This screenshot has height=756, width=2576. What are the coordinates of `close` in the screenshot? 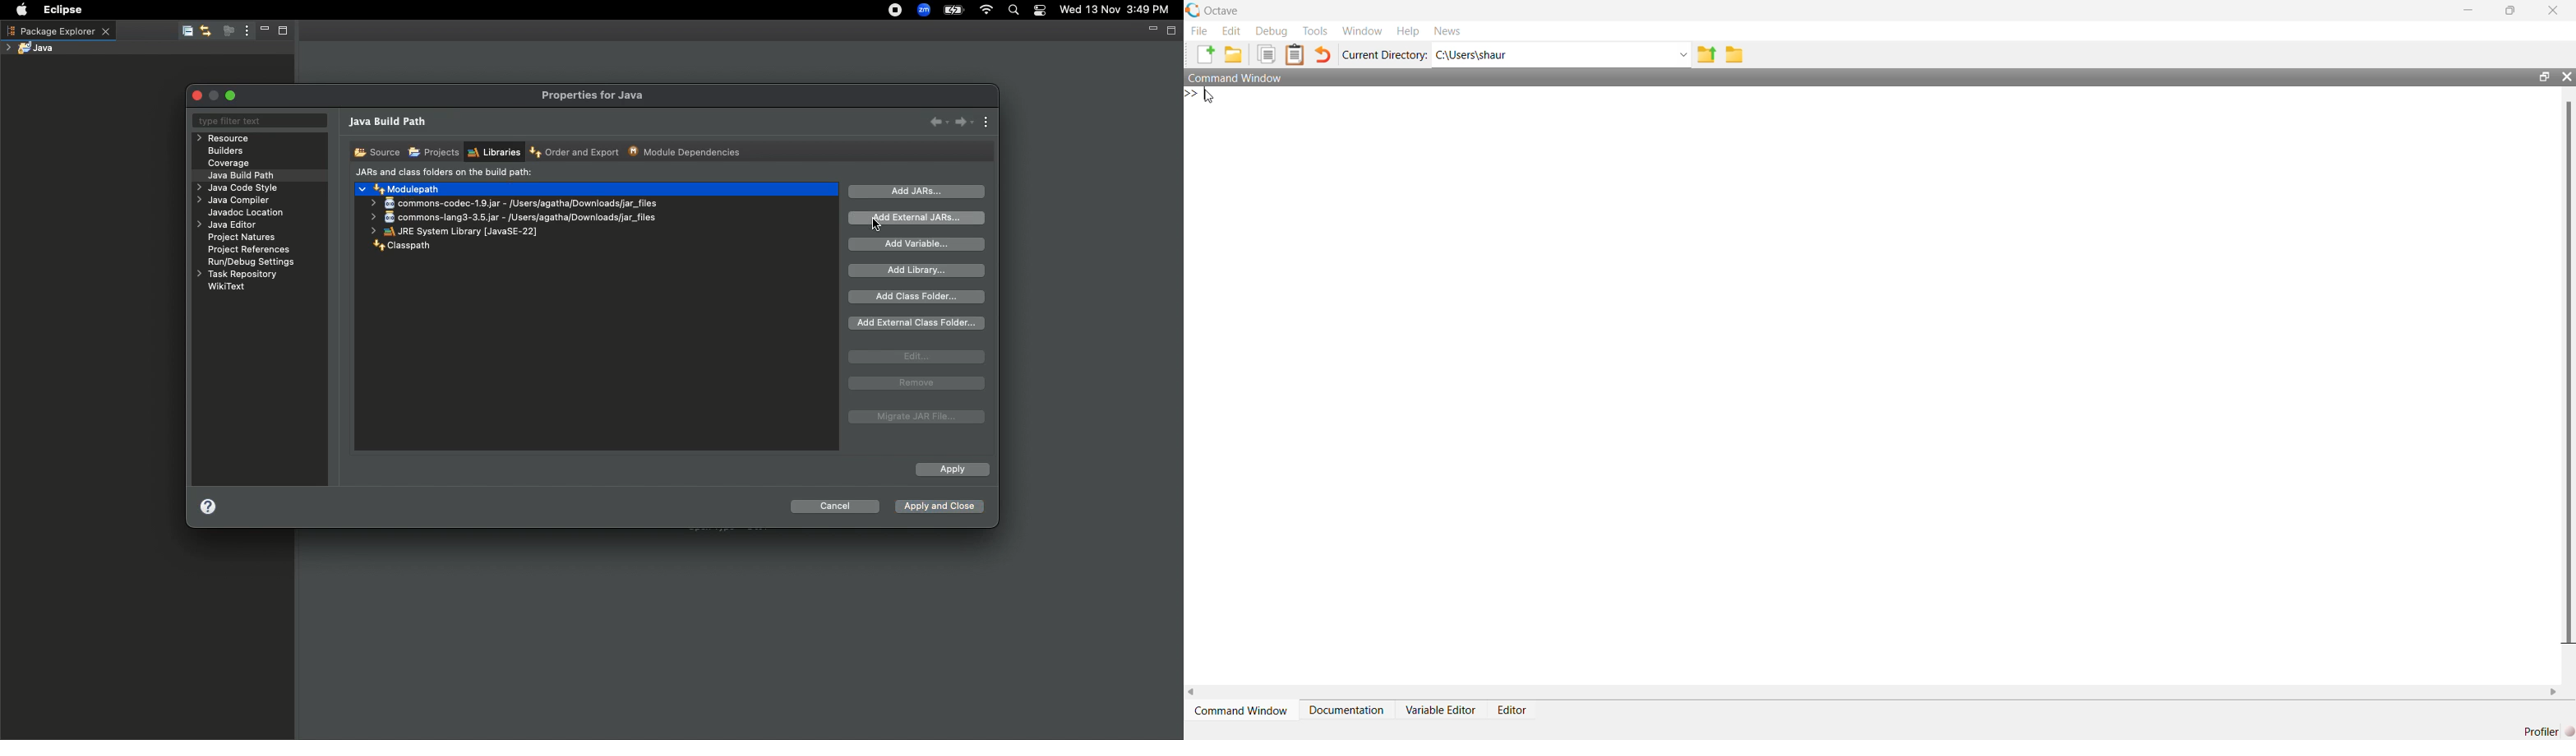 It's located at (2567, 77).